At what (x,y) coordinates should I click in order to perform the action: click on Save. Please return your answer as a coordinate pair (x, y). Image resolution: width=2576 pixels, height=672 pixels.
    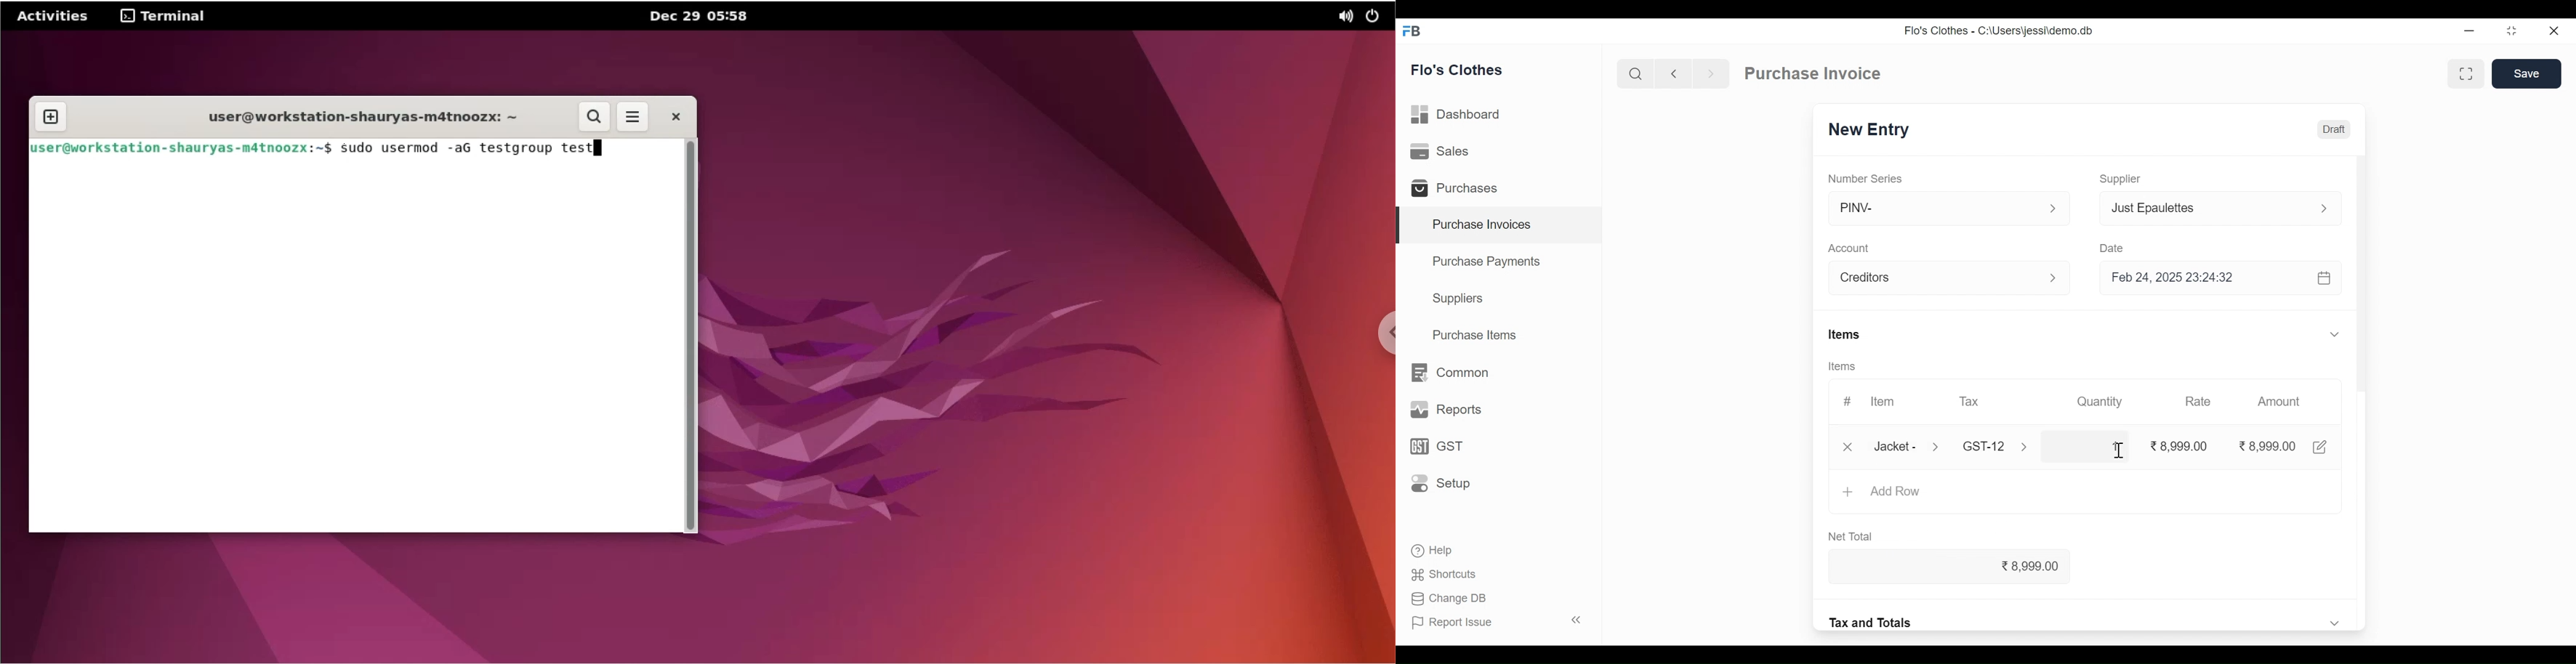
    Looking at the image, I should click on (2527, 74).